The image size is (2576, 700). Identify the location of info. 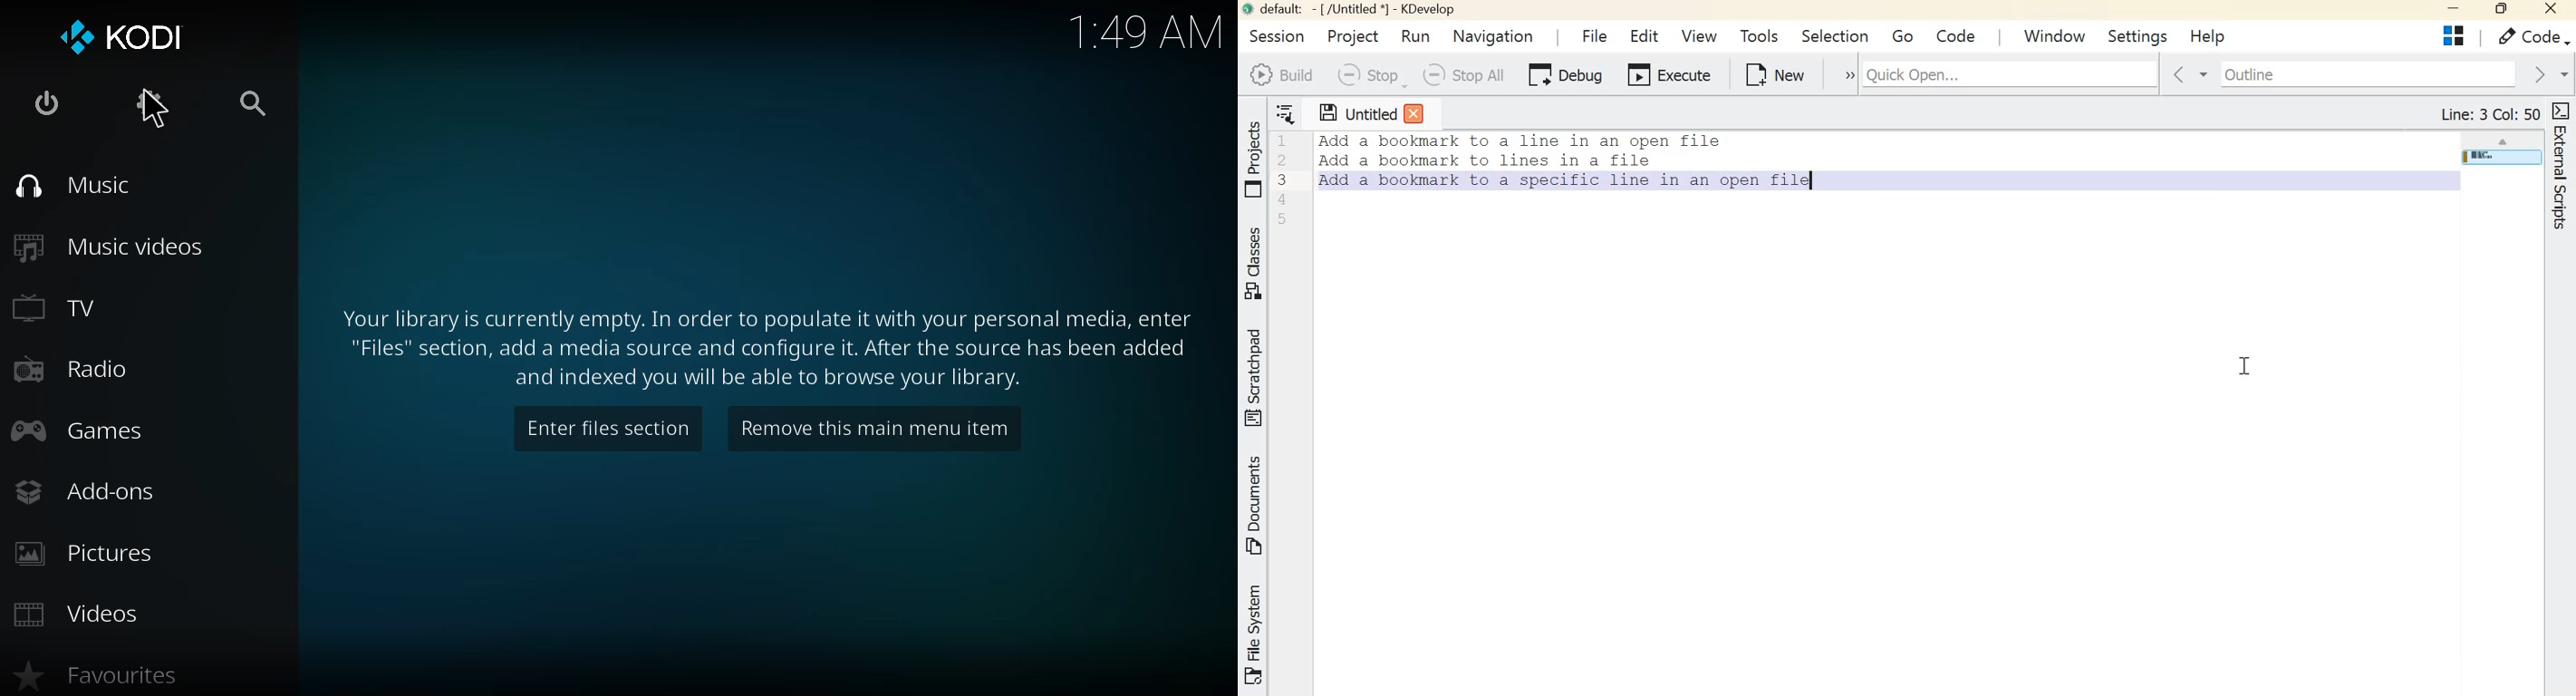
(766, 347).